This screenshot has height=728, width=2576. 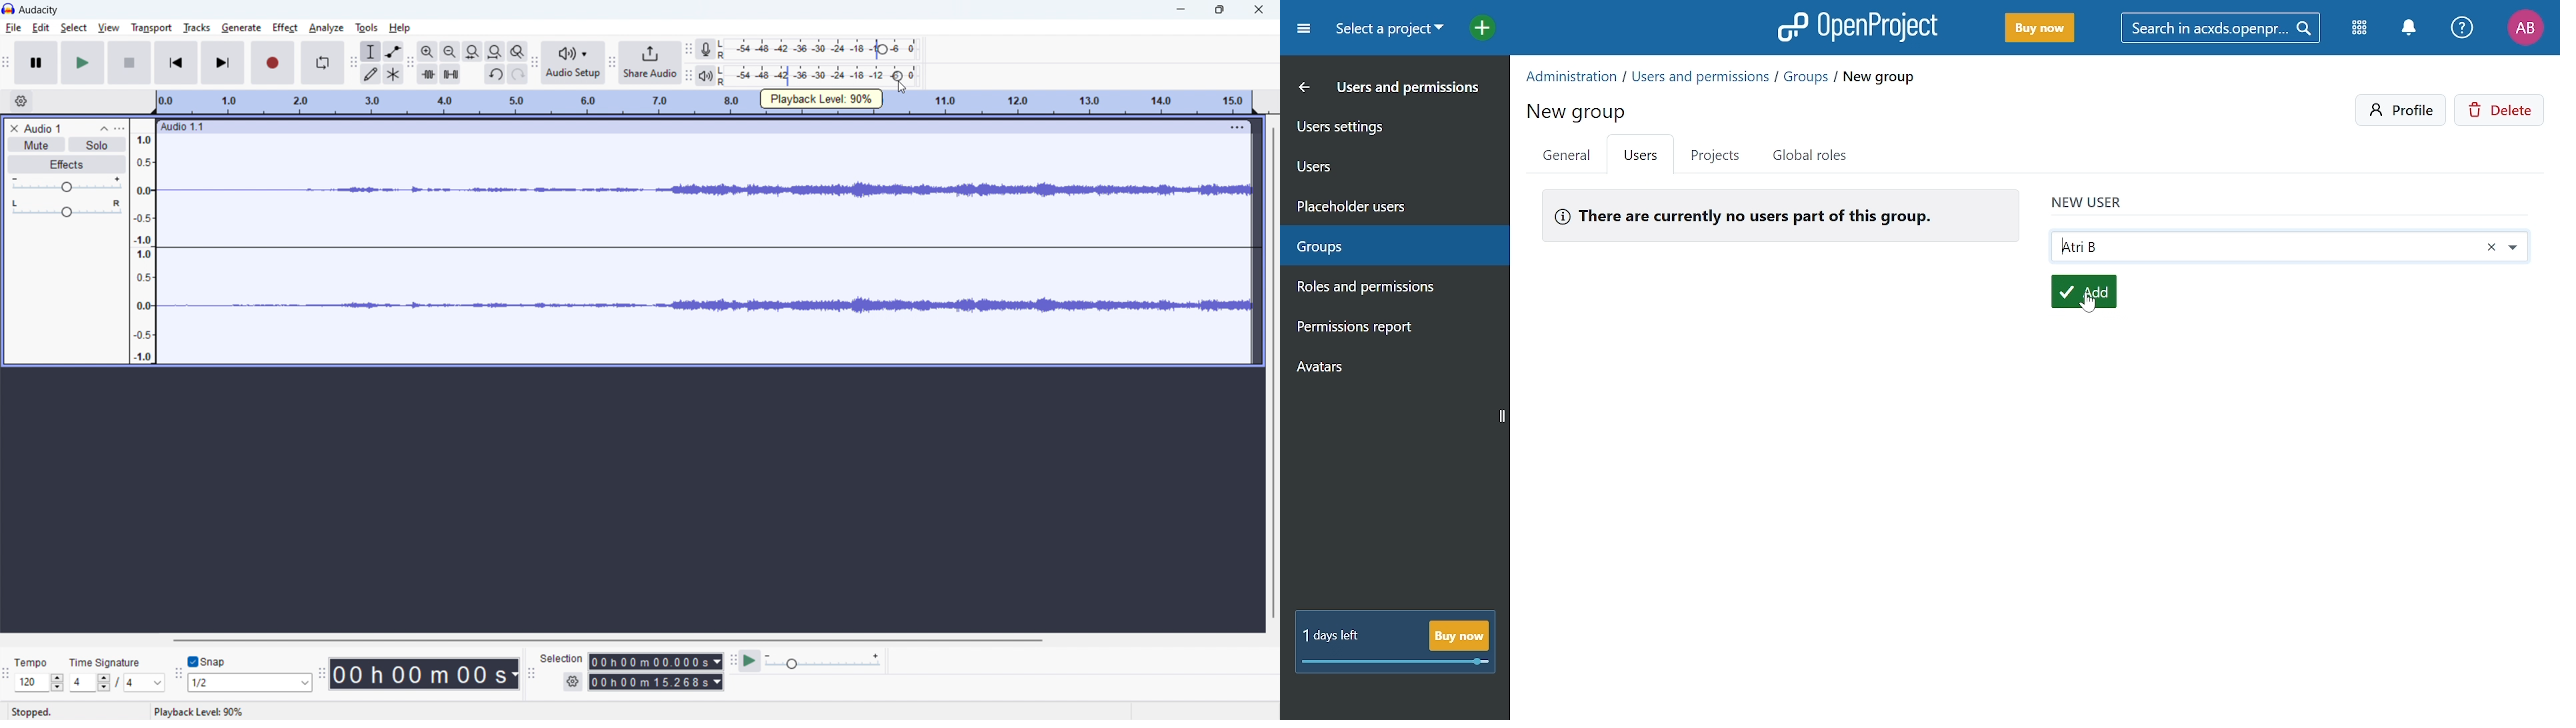 What do you see at coordinates (322, 63) in the screenshot?
I see `enable looping` at bounding box center [322, 63].